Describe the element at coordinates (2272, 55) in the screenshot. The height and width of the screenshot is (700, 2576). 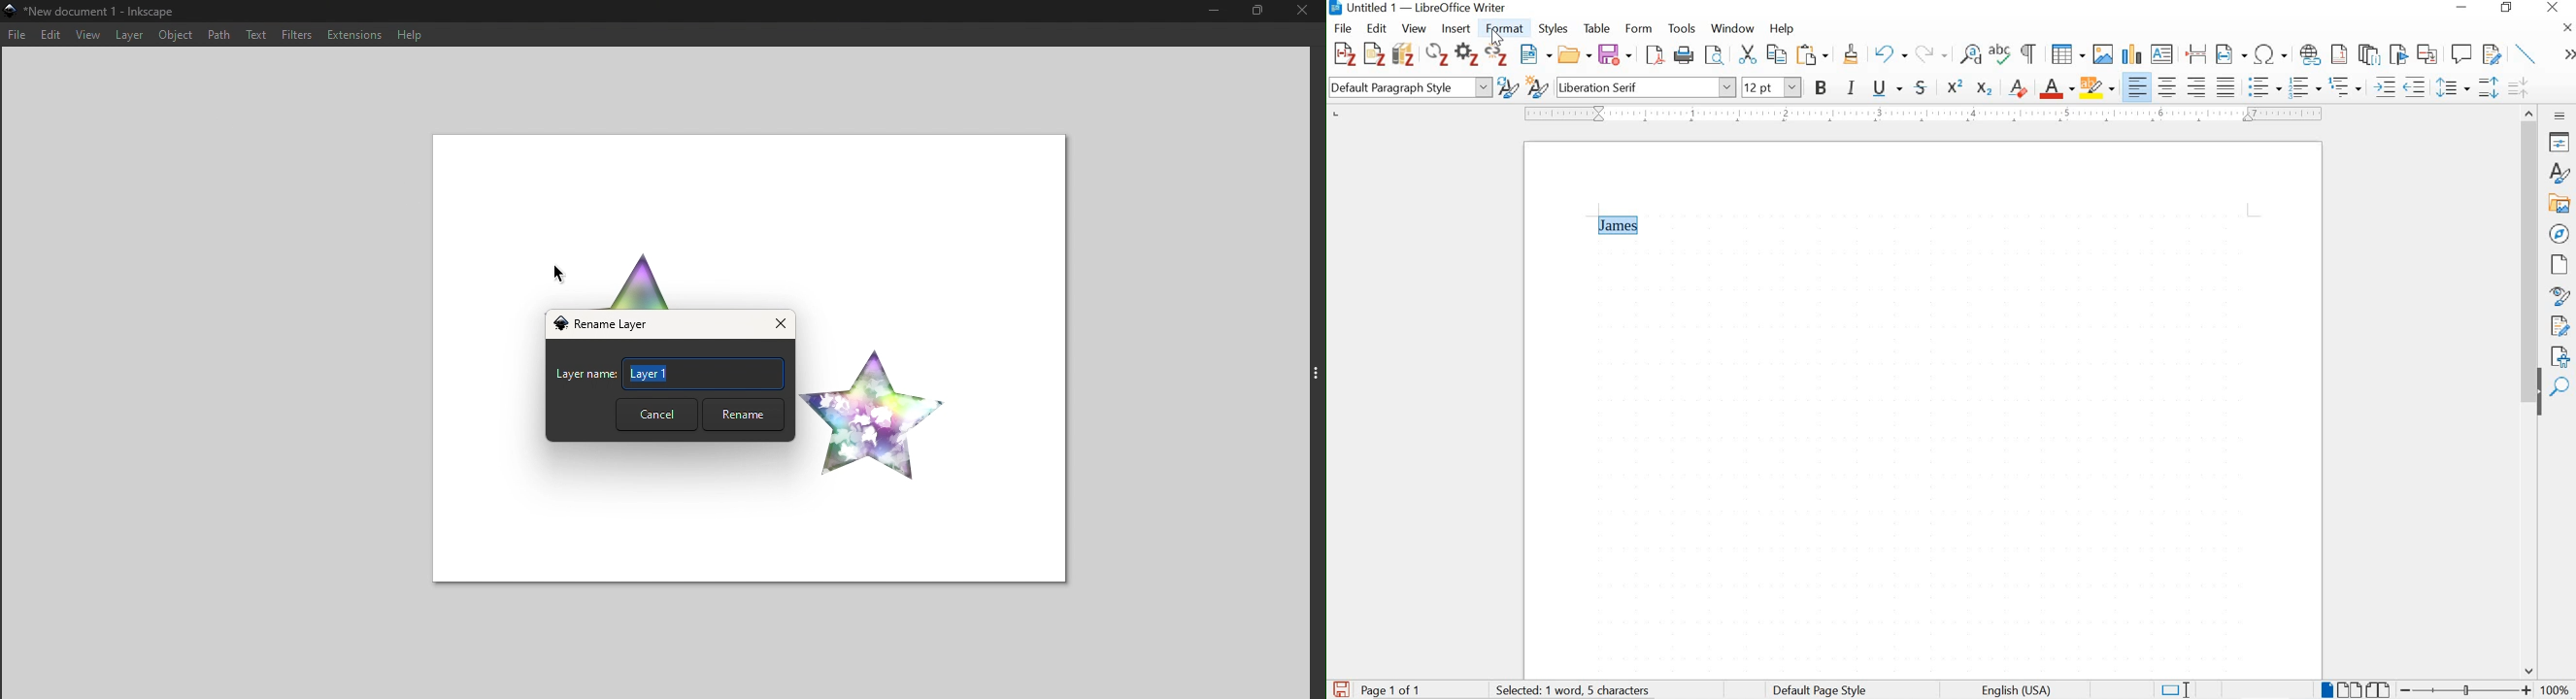
I see `insert special characters` at that location.